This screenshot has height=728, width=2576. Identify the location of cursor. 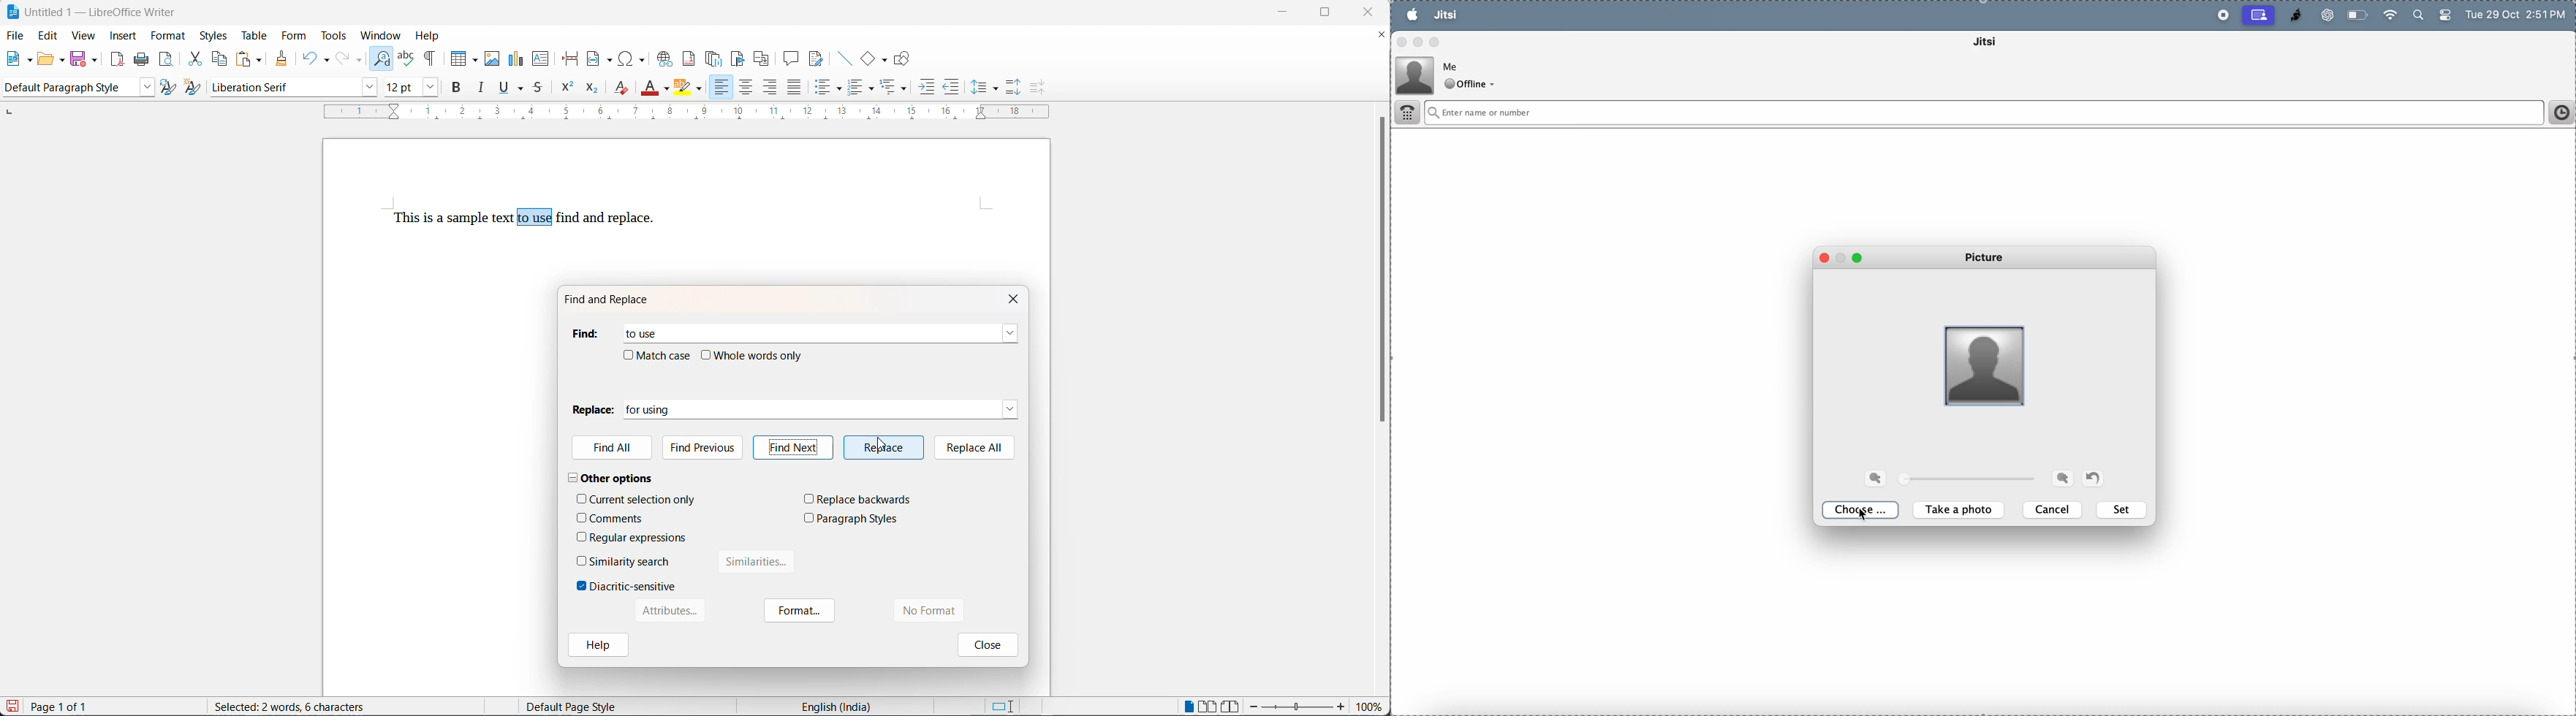
(882, 445).